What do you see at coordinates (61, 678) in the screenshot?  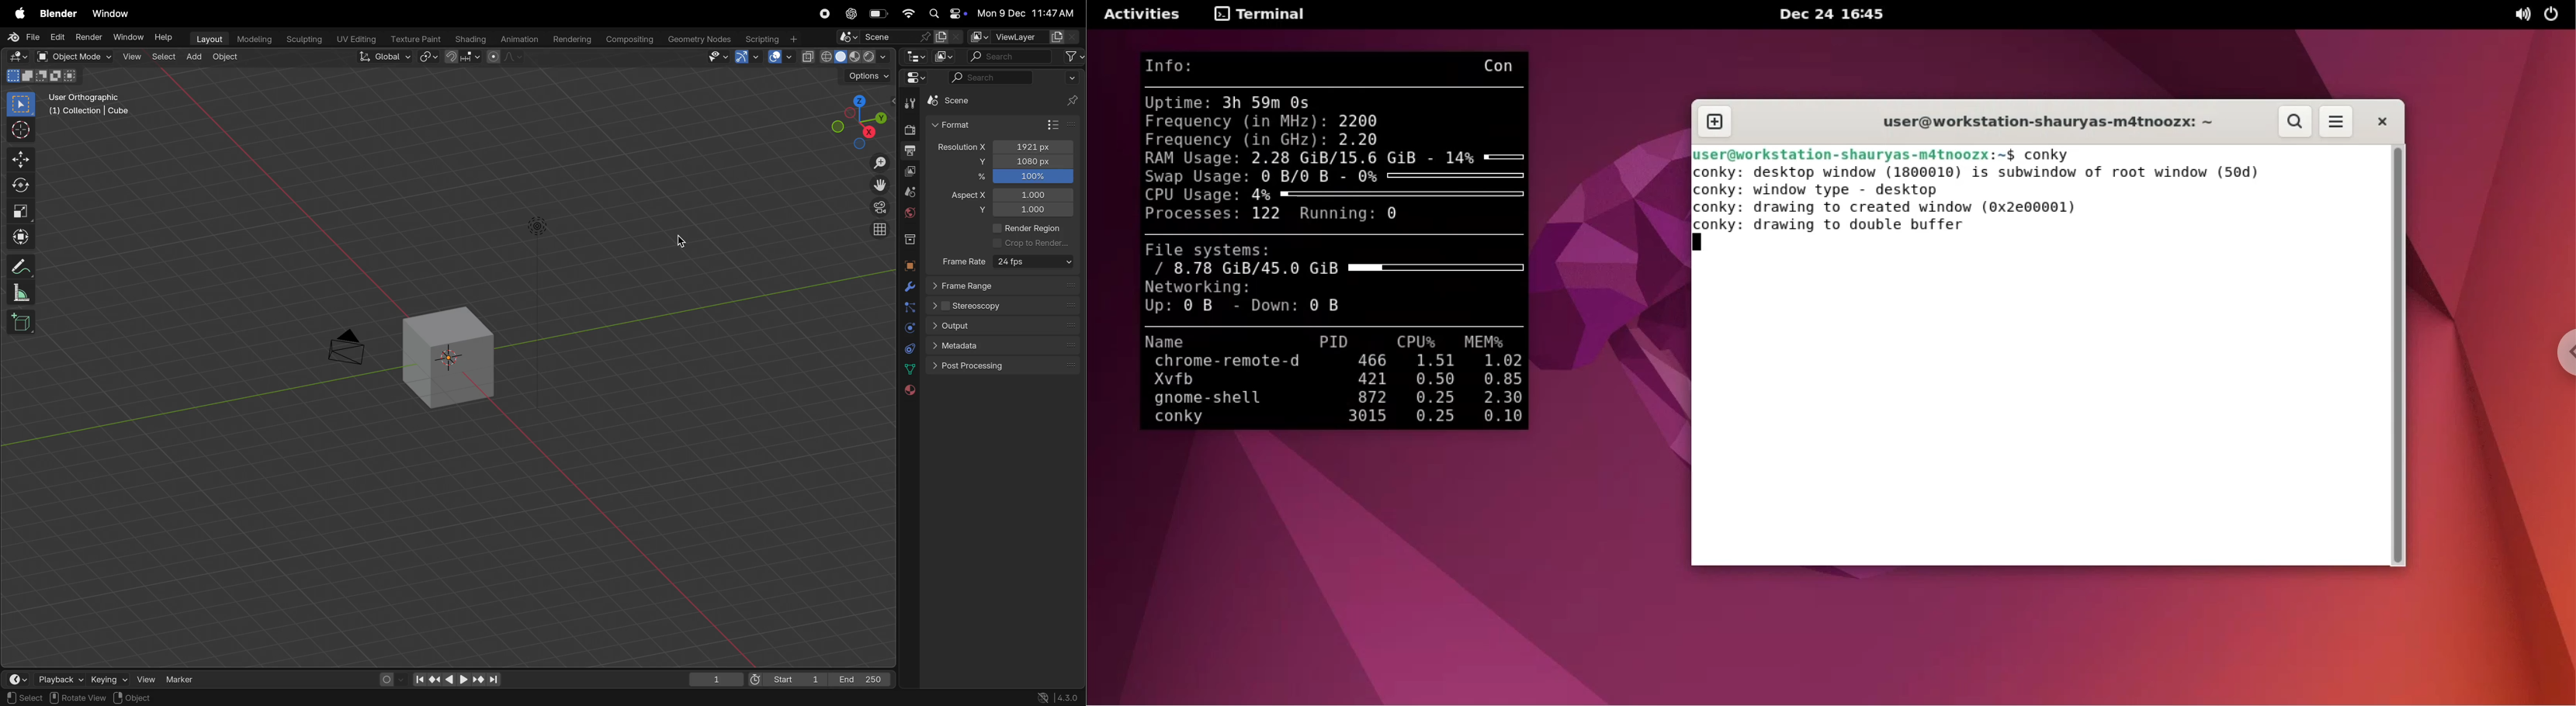 I see `playback` at bounding box center [61, 678].